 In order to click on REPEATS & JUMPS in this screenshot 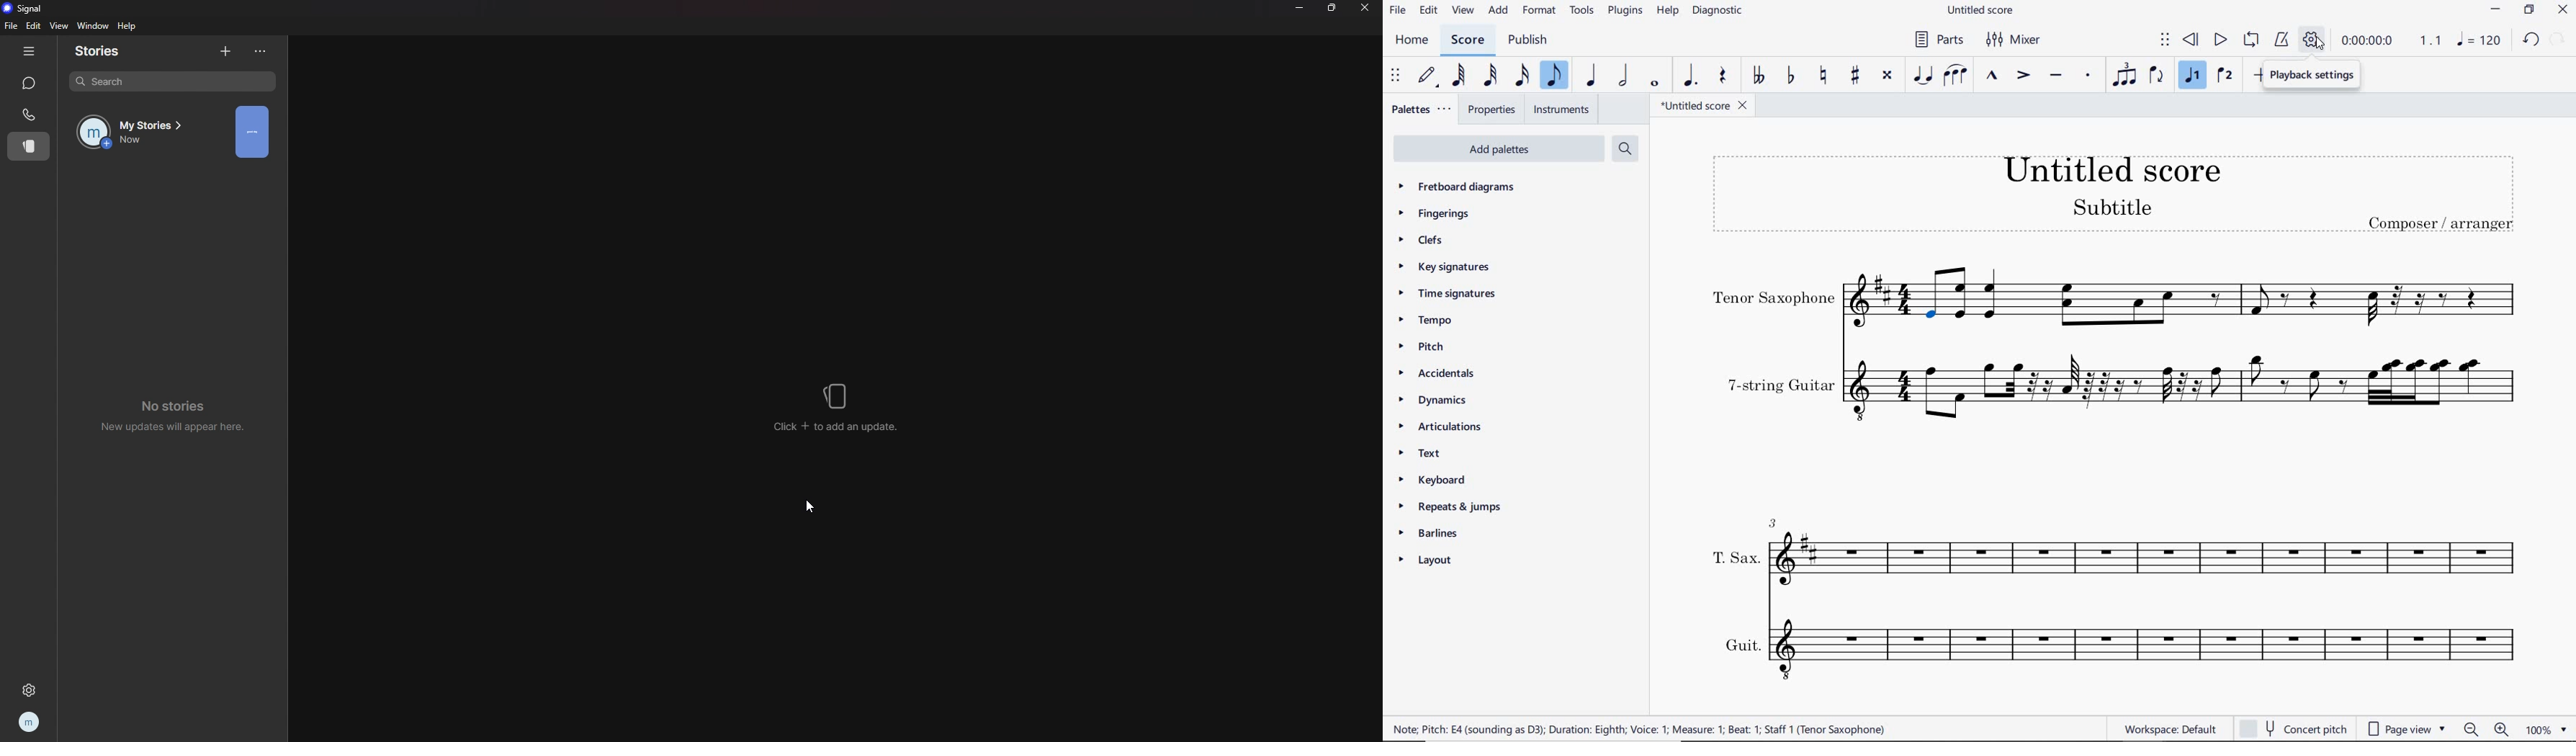, I will do `click(1452, 509)`.